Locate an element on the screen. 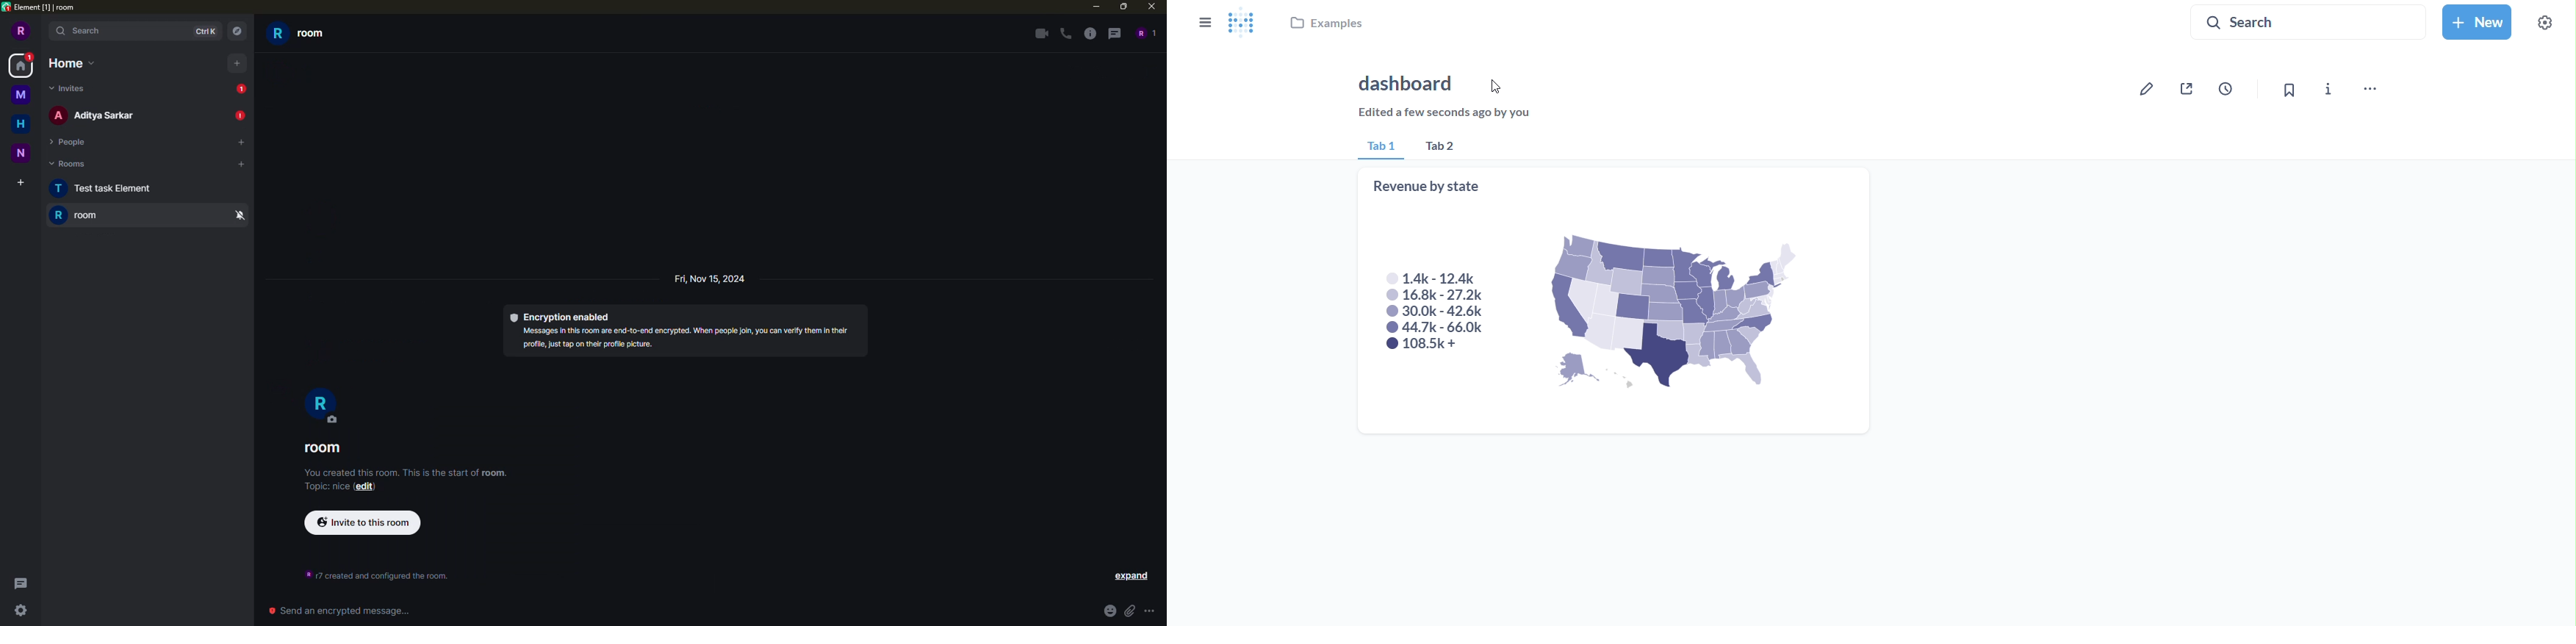 Image resolution: width=2576 pixels, height=644 pixels. new is located at coordinates (21, 154).